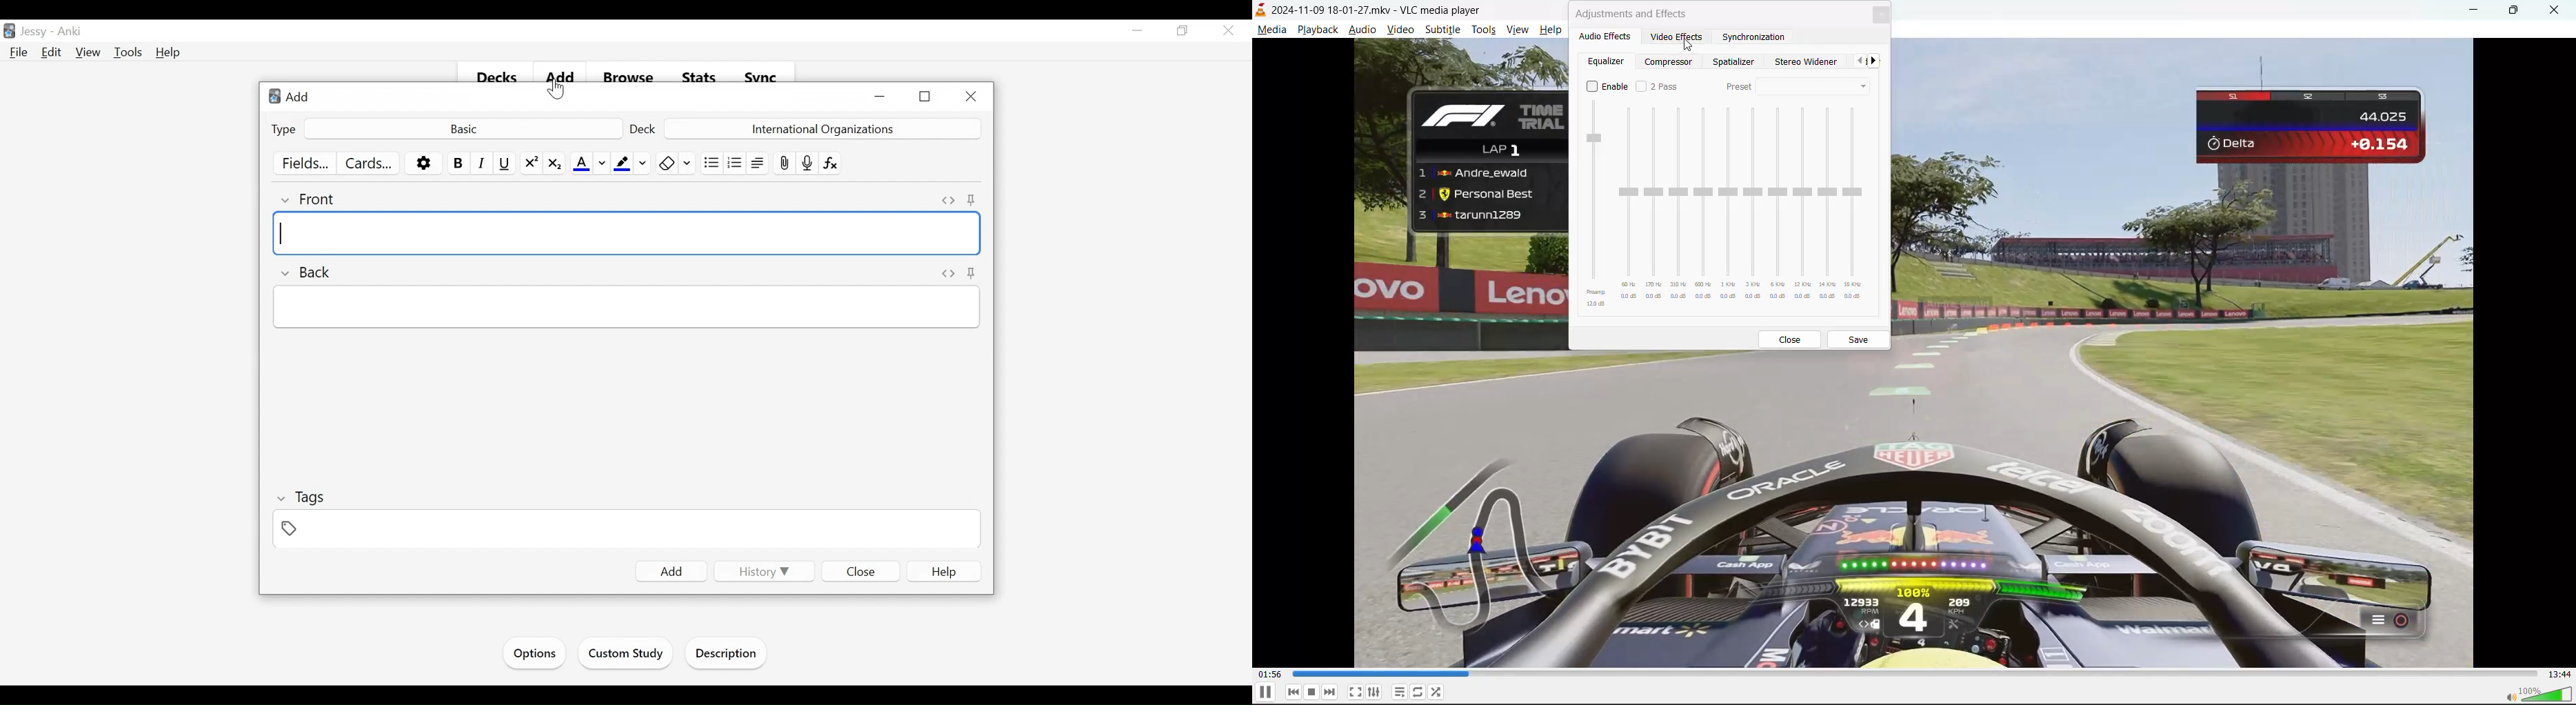 The width and height of the screenshot is (2576, 728). I want to click on close, so click(2556, 10).